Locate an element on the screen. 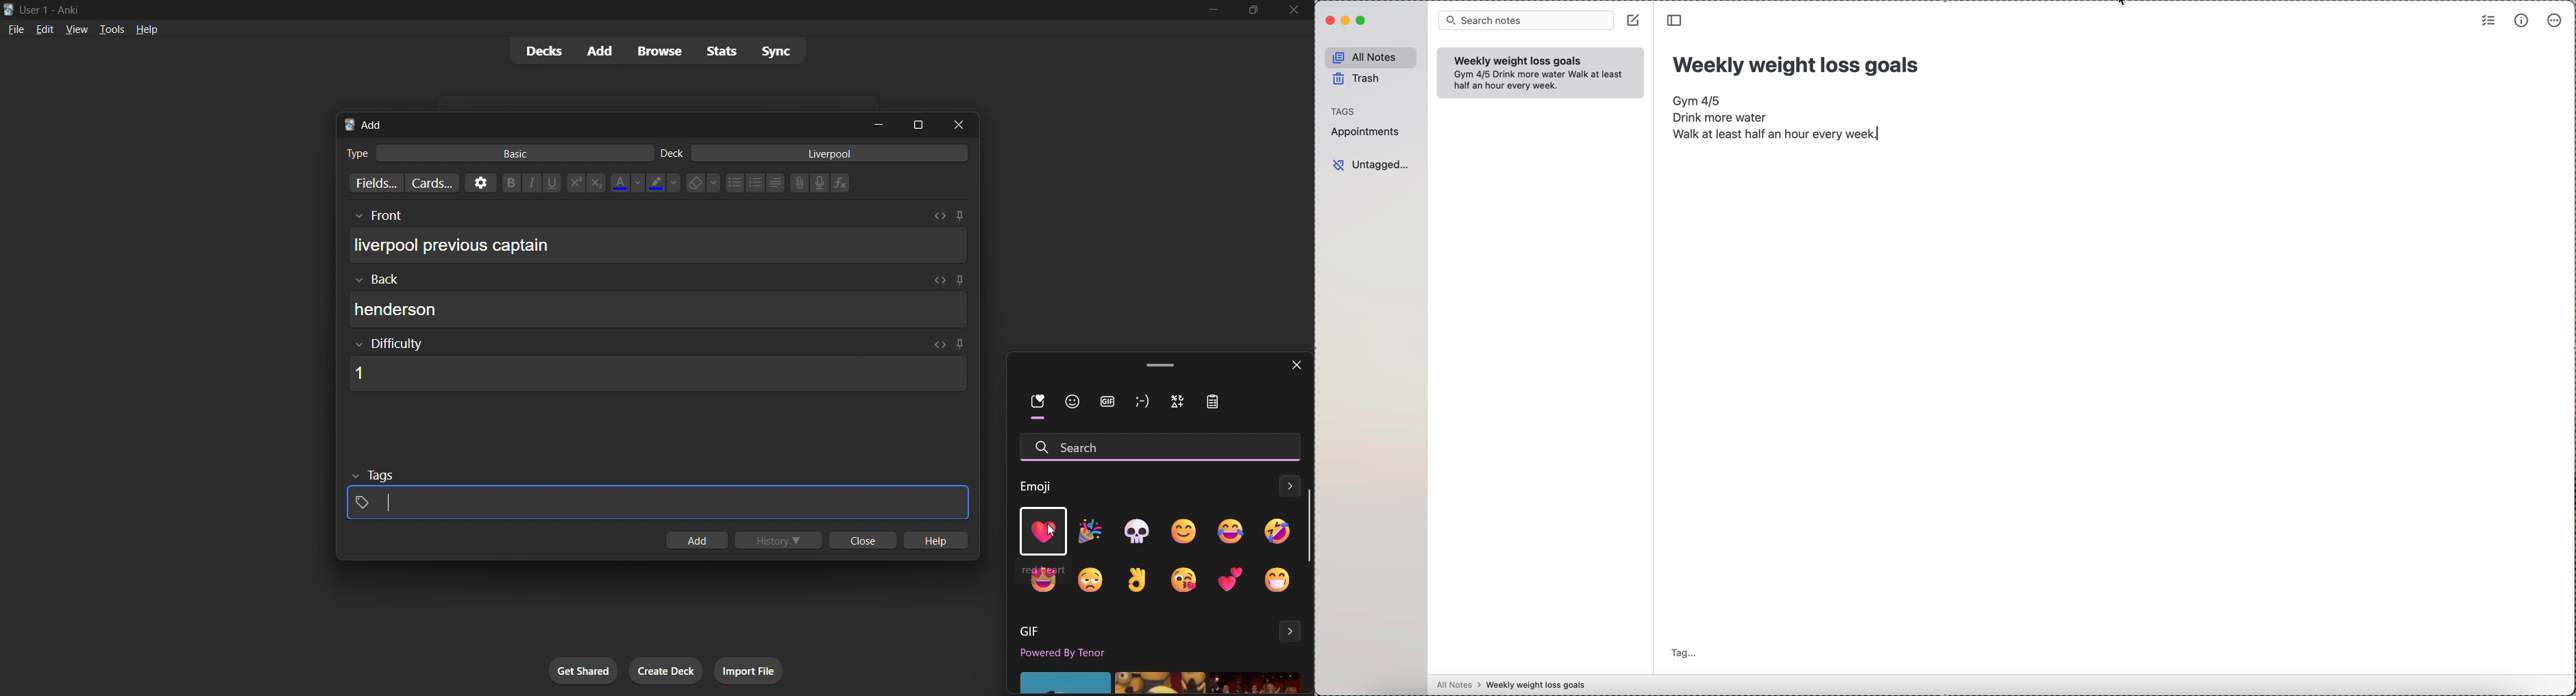 The width and height of the screenshot is (2576, 700). metrics is located at coordinates (2521, 21).